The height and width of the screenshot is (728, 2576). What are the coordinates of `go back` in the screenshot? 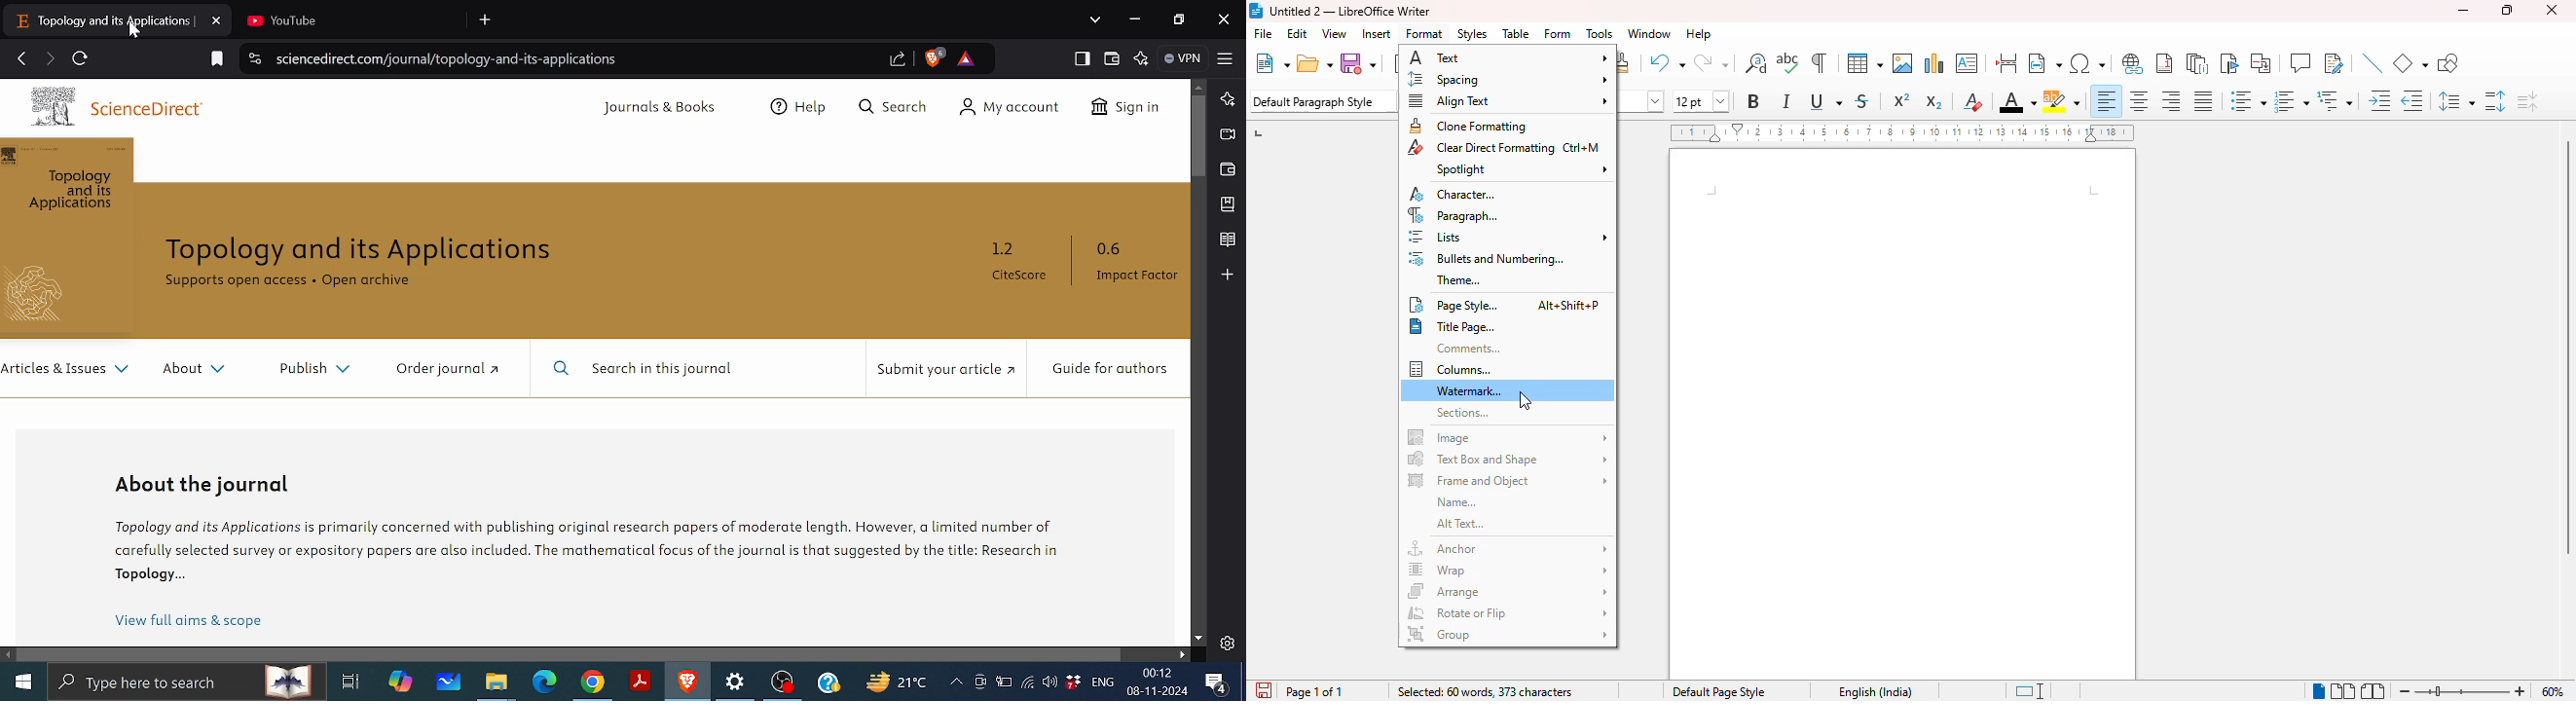 It's located at (21, 56).